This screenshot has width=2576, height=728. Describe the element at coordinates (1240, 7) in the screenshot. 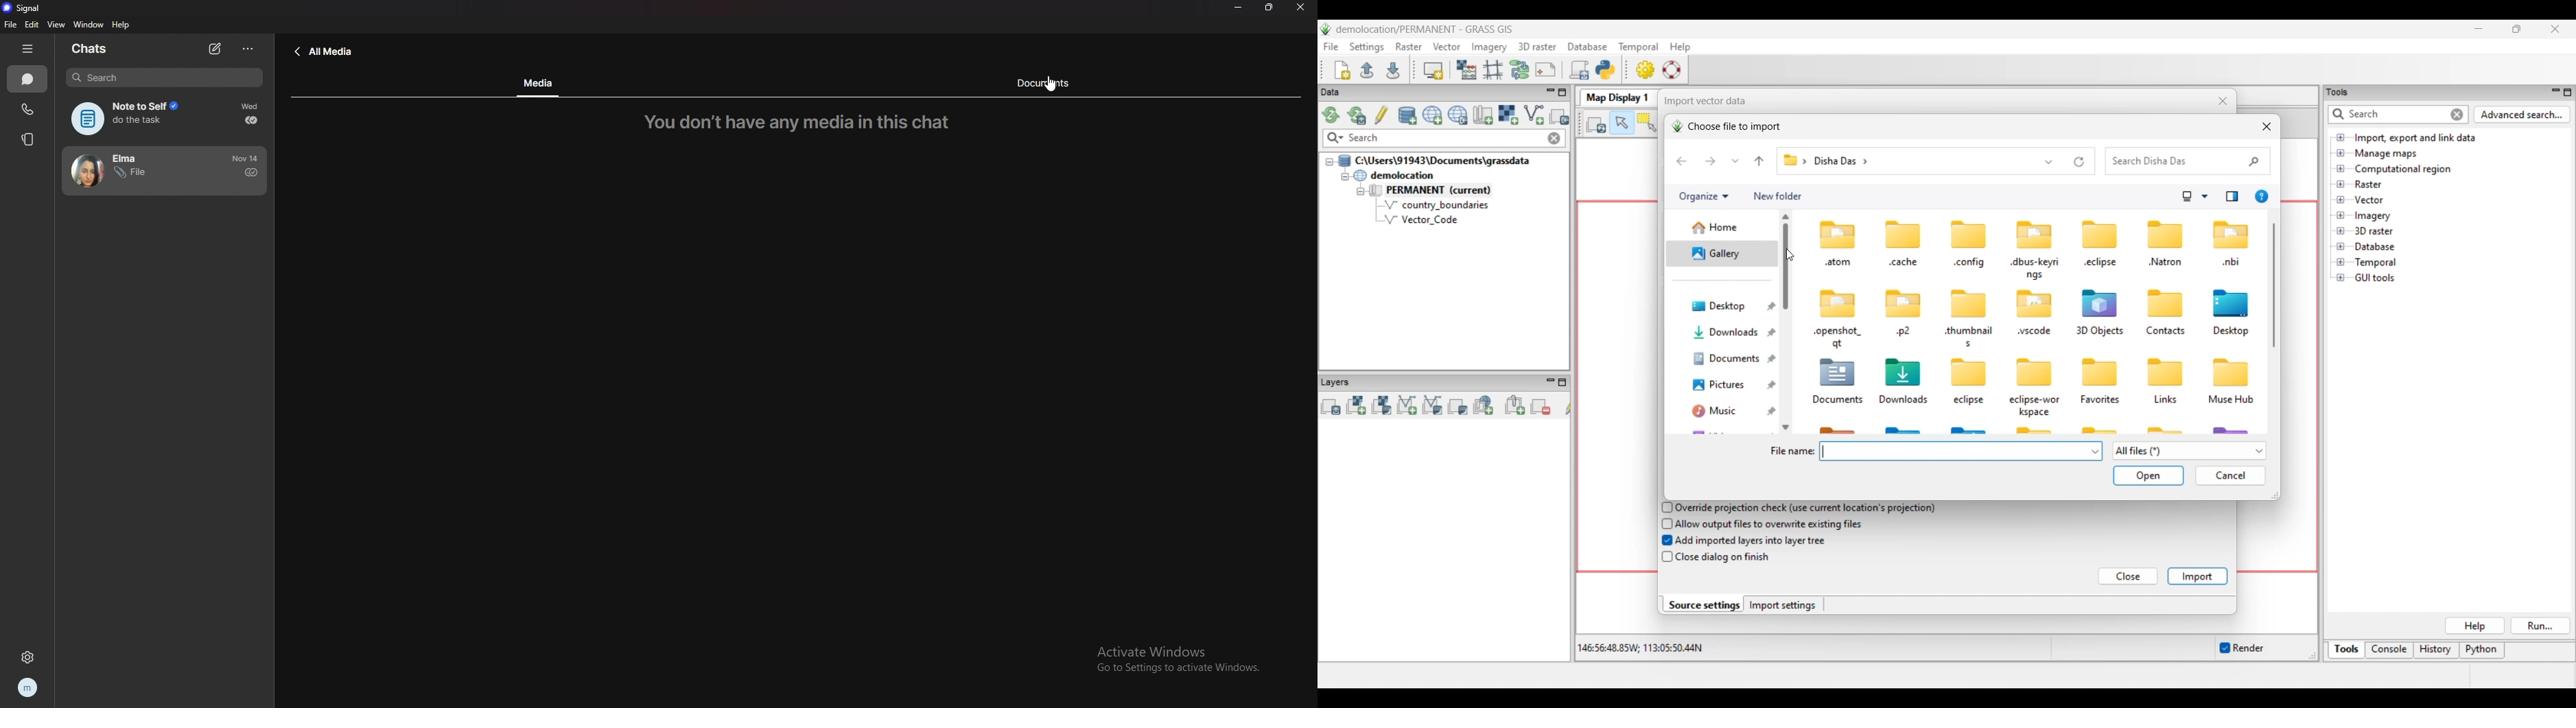

I see `minimize` at that location.